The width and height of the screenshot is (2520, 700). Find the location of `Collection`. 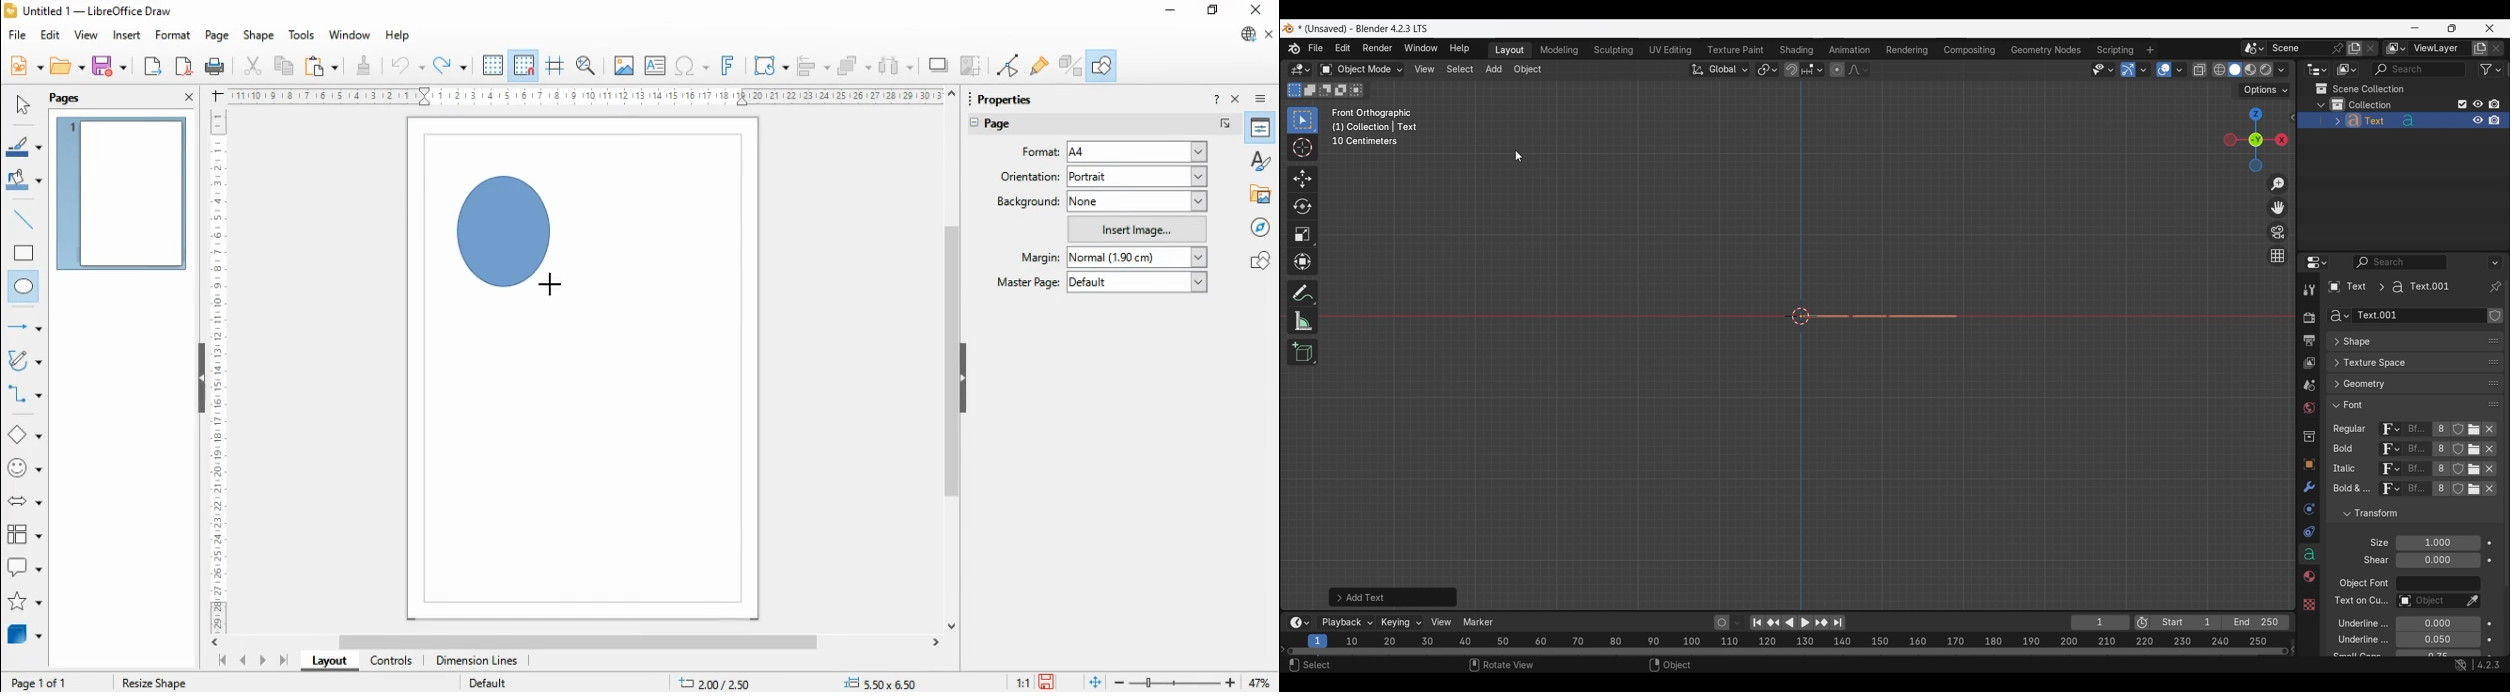

Collection is located at coordinates (2308, 436).